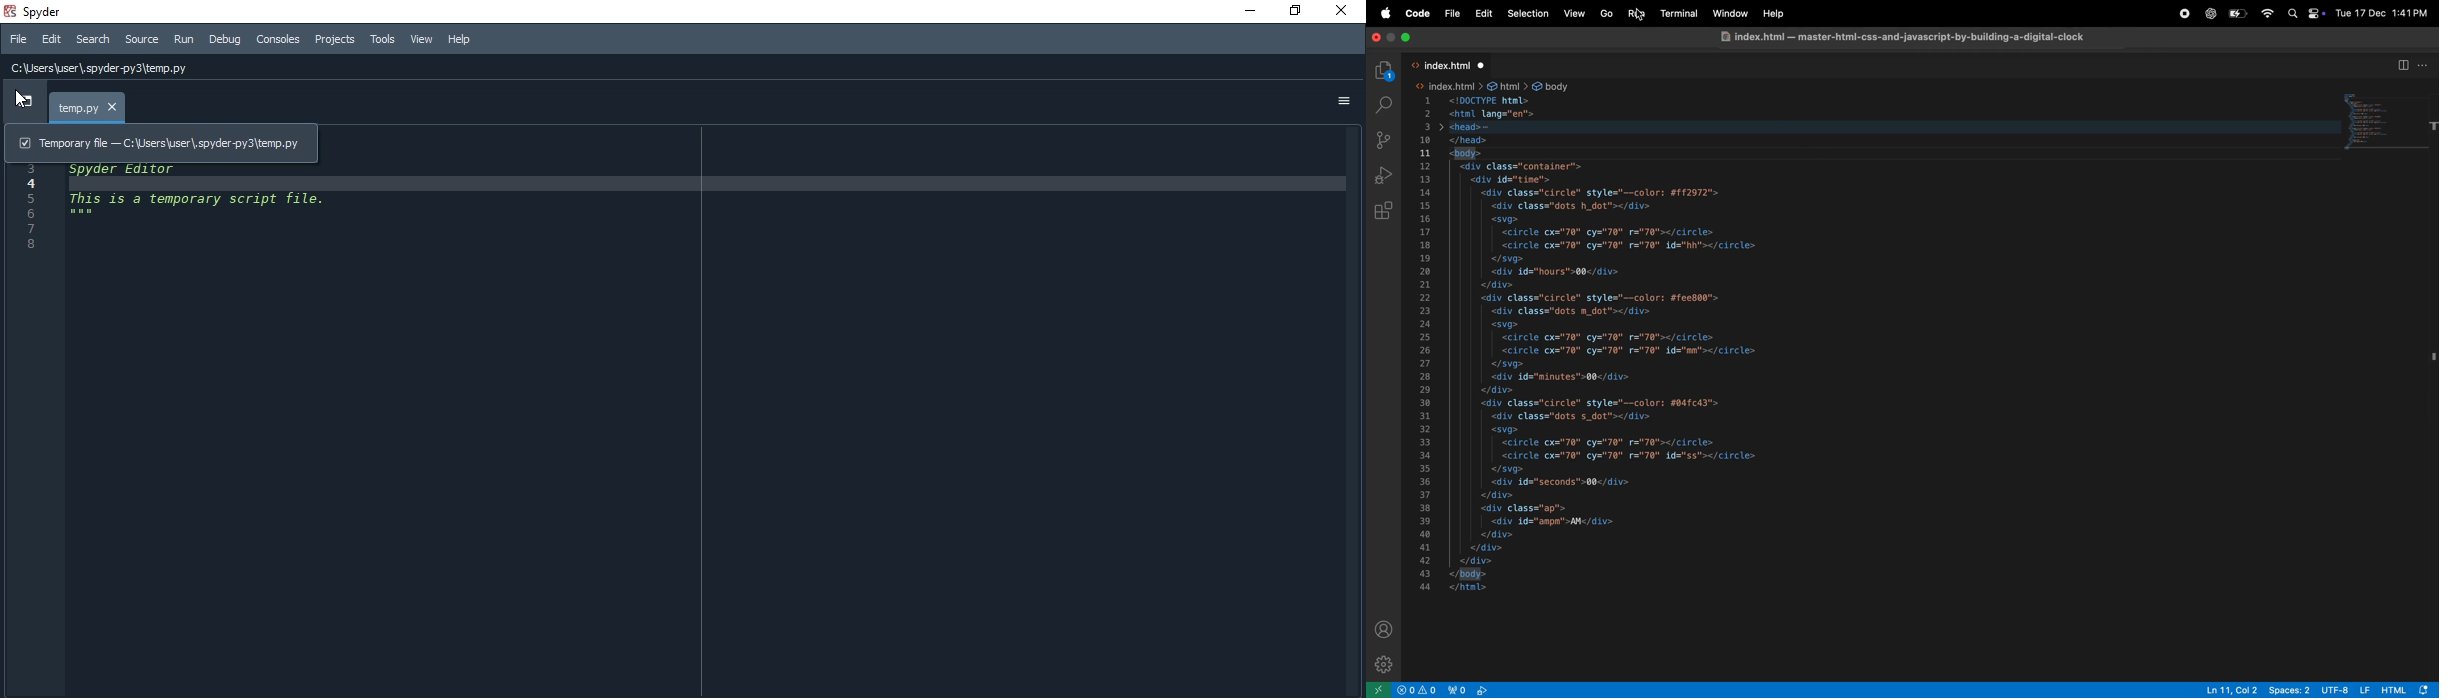 The height and width of the screenshot is (700, 2464). Describe the element at coordinates (35, 244) in the screenshot. I see `8` at that location.